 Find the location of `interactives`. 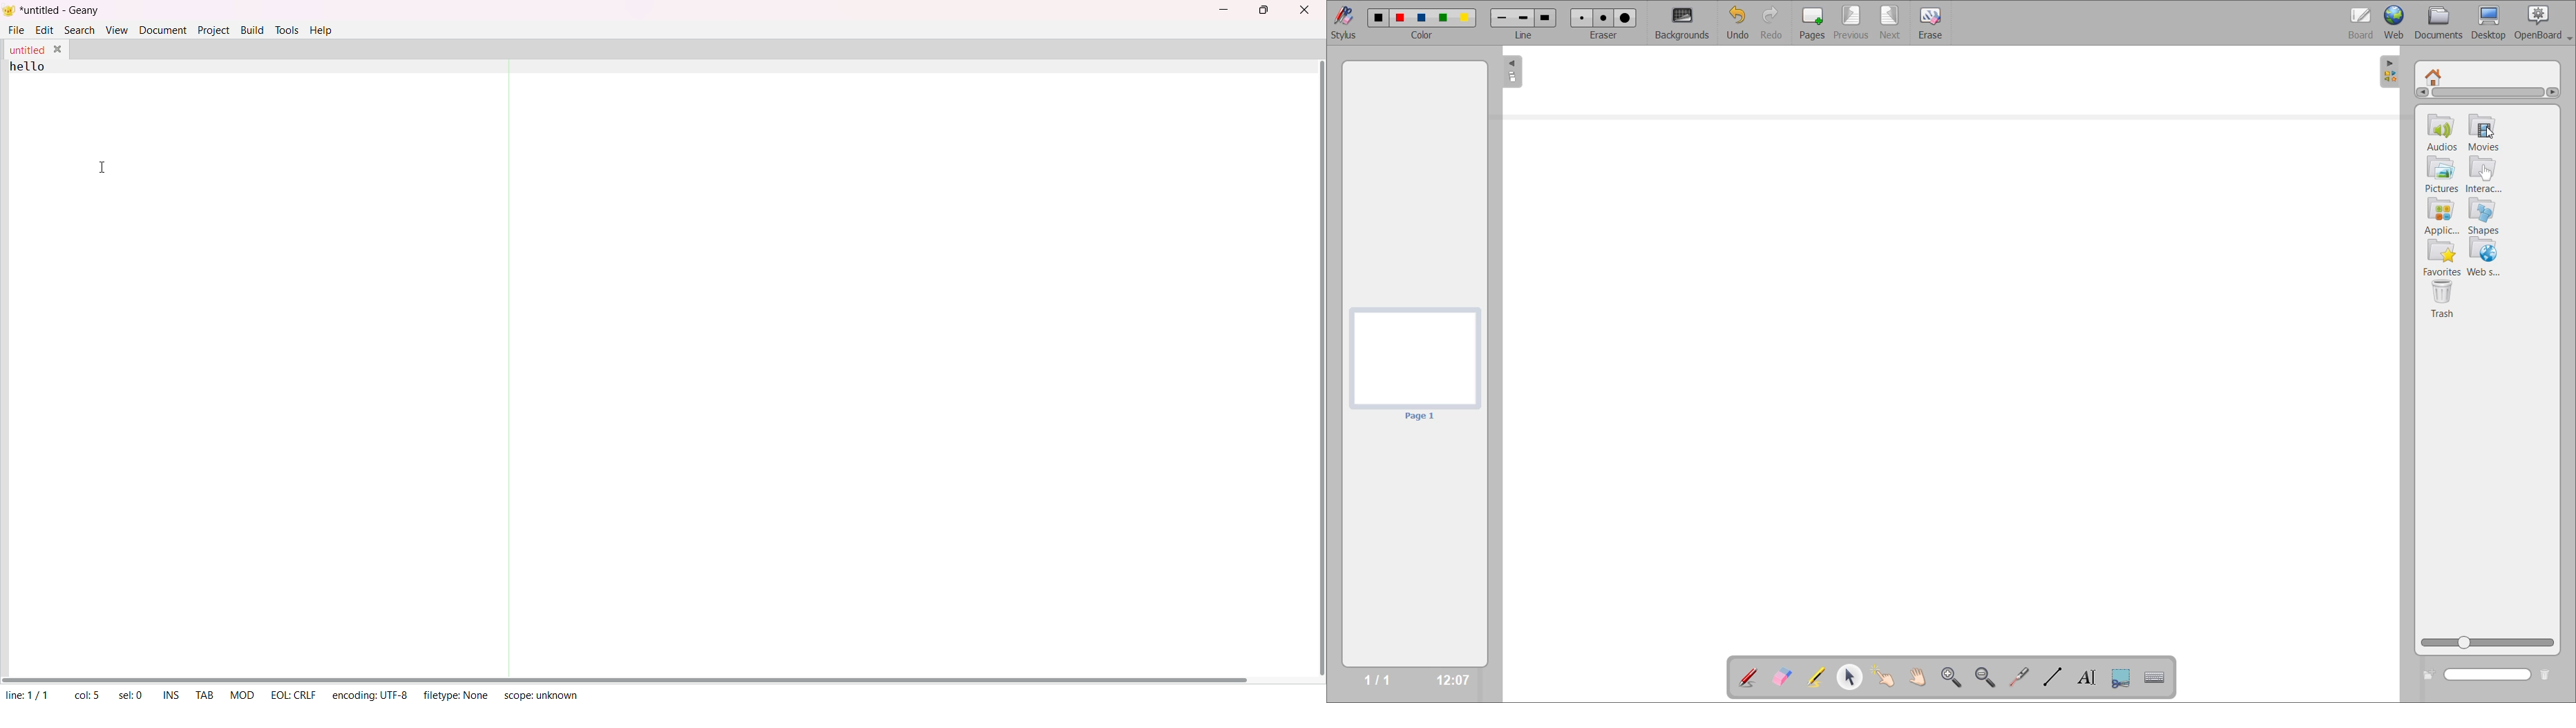

interactives is located at coordinates (2485, 175).